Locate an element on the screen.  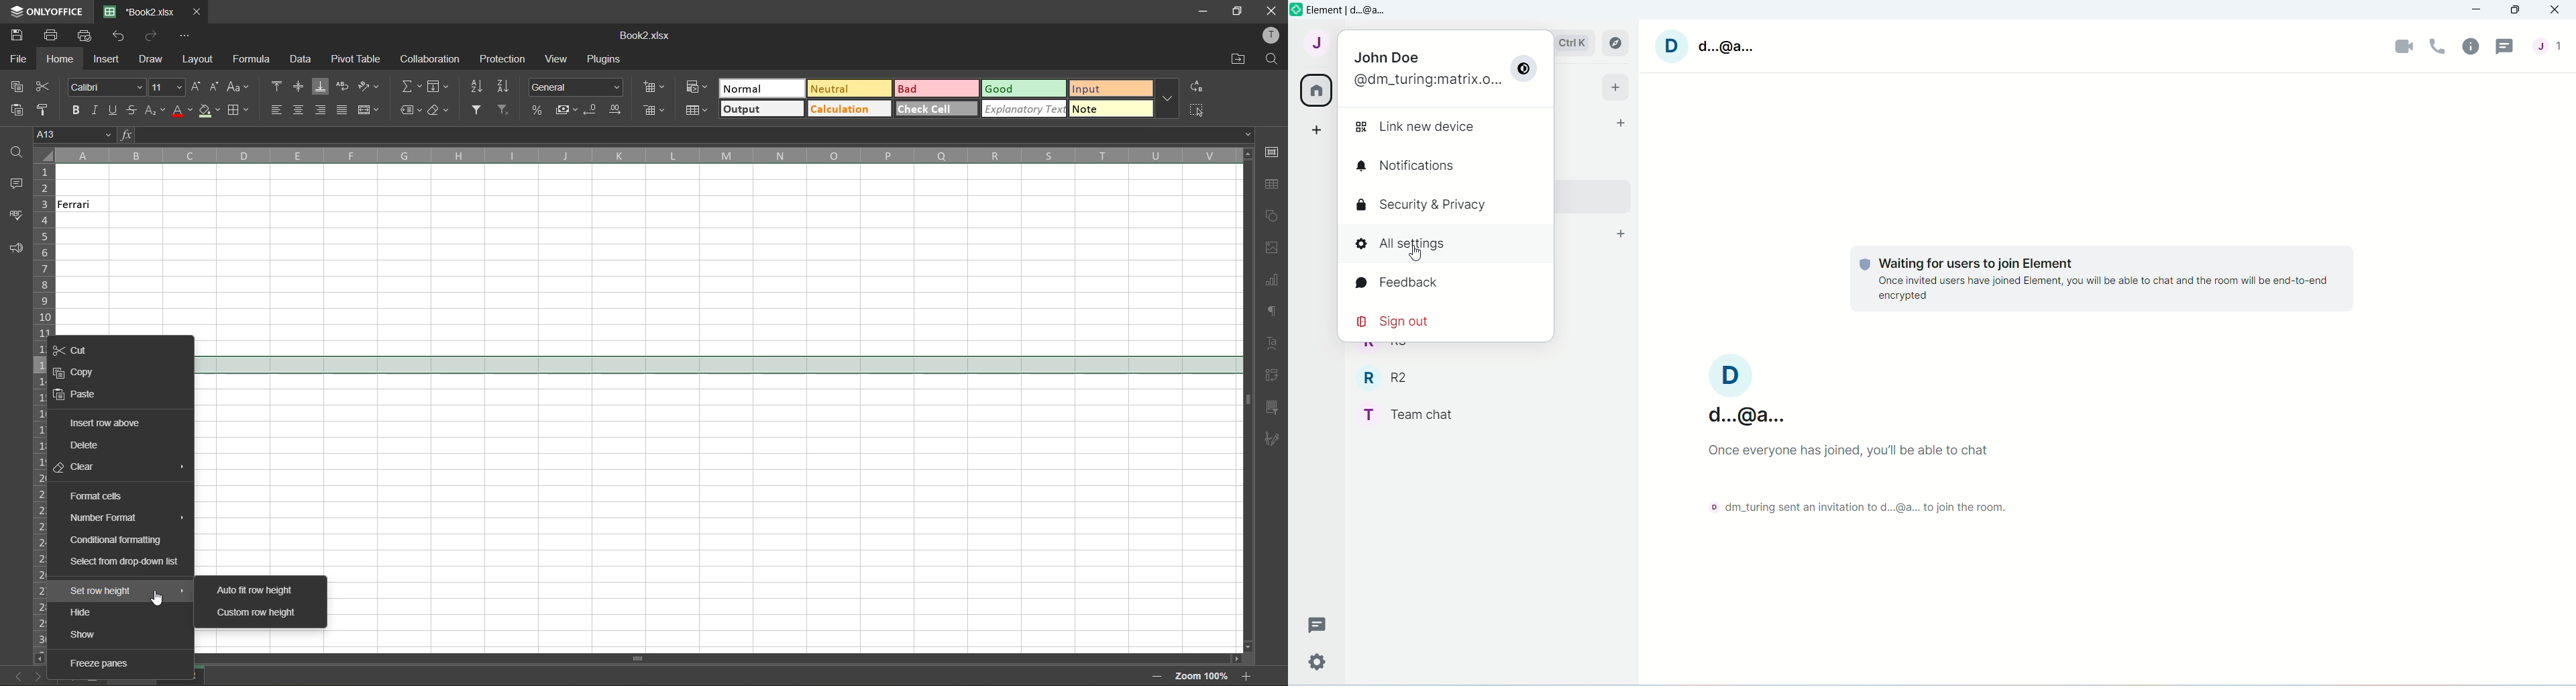
select from drop down list is located at coordinates (129, 560).